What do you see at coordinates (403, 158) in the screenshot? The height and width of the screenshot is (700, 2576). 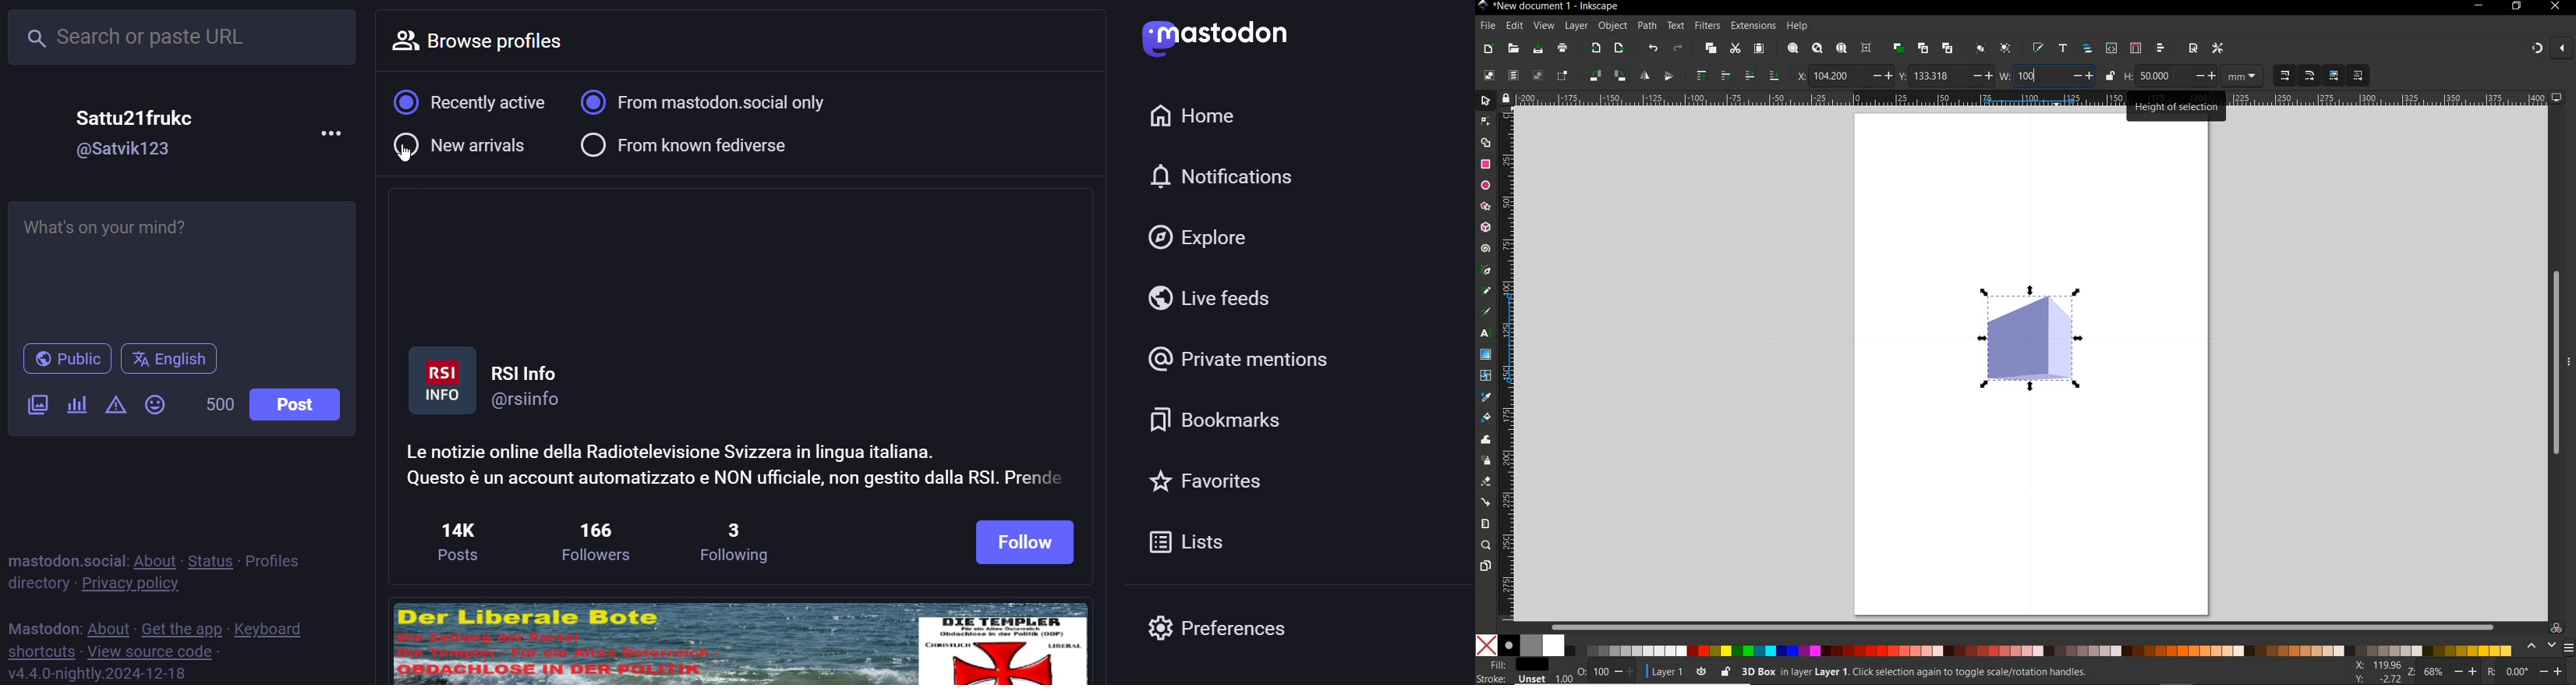 I see `cursor` at bounding box center [403, 158].